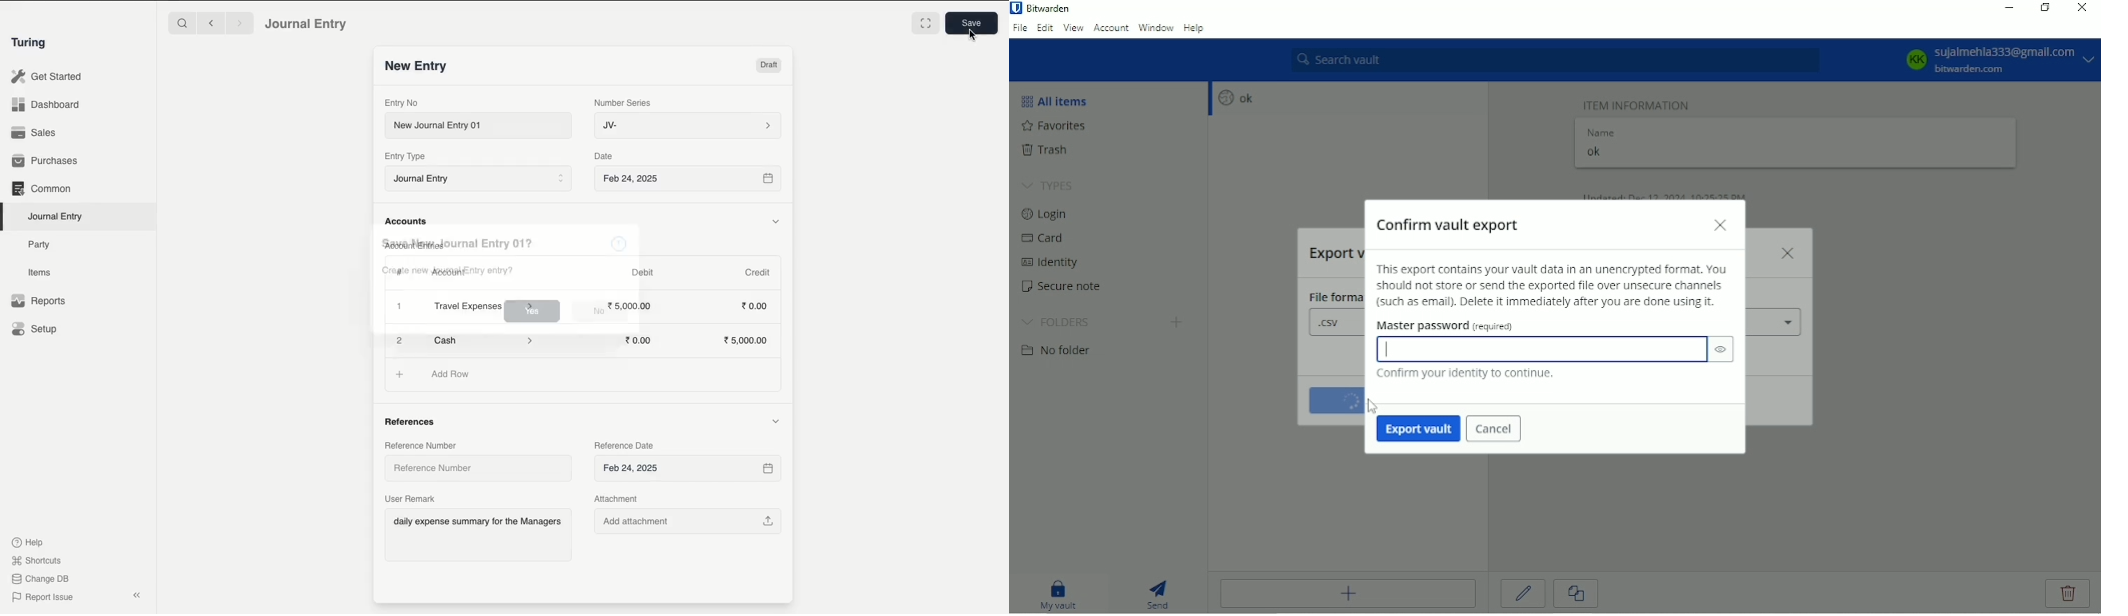 This screenshot has height=616, width=2128. What do you see at coordinates (756, 305) in the screenshot?
I see `0.00` at bounding box center [756, 305].